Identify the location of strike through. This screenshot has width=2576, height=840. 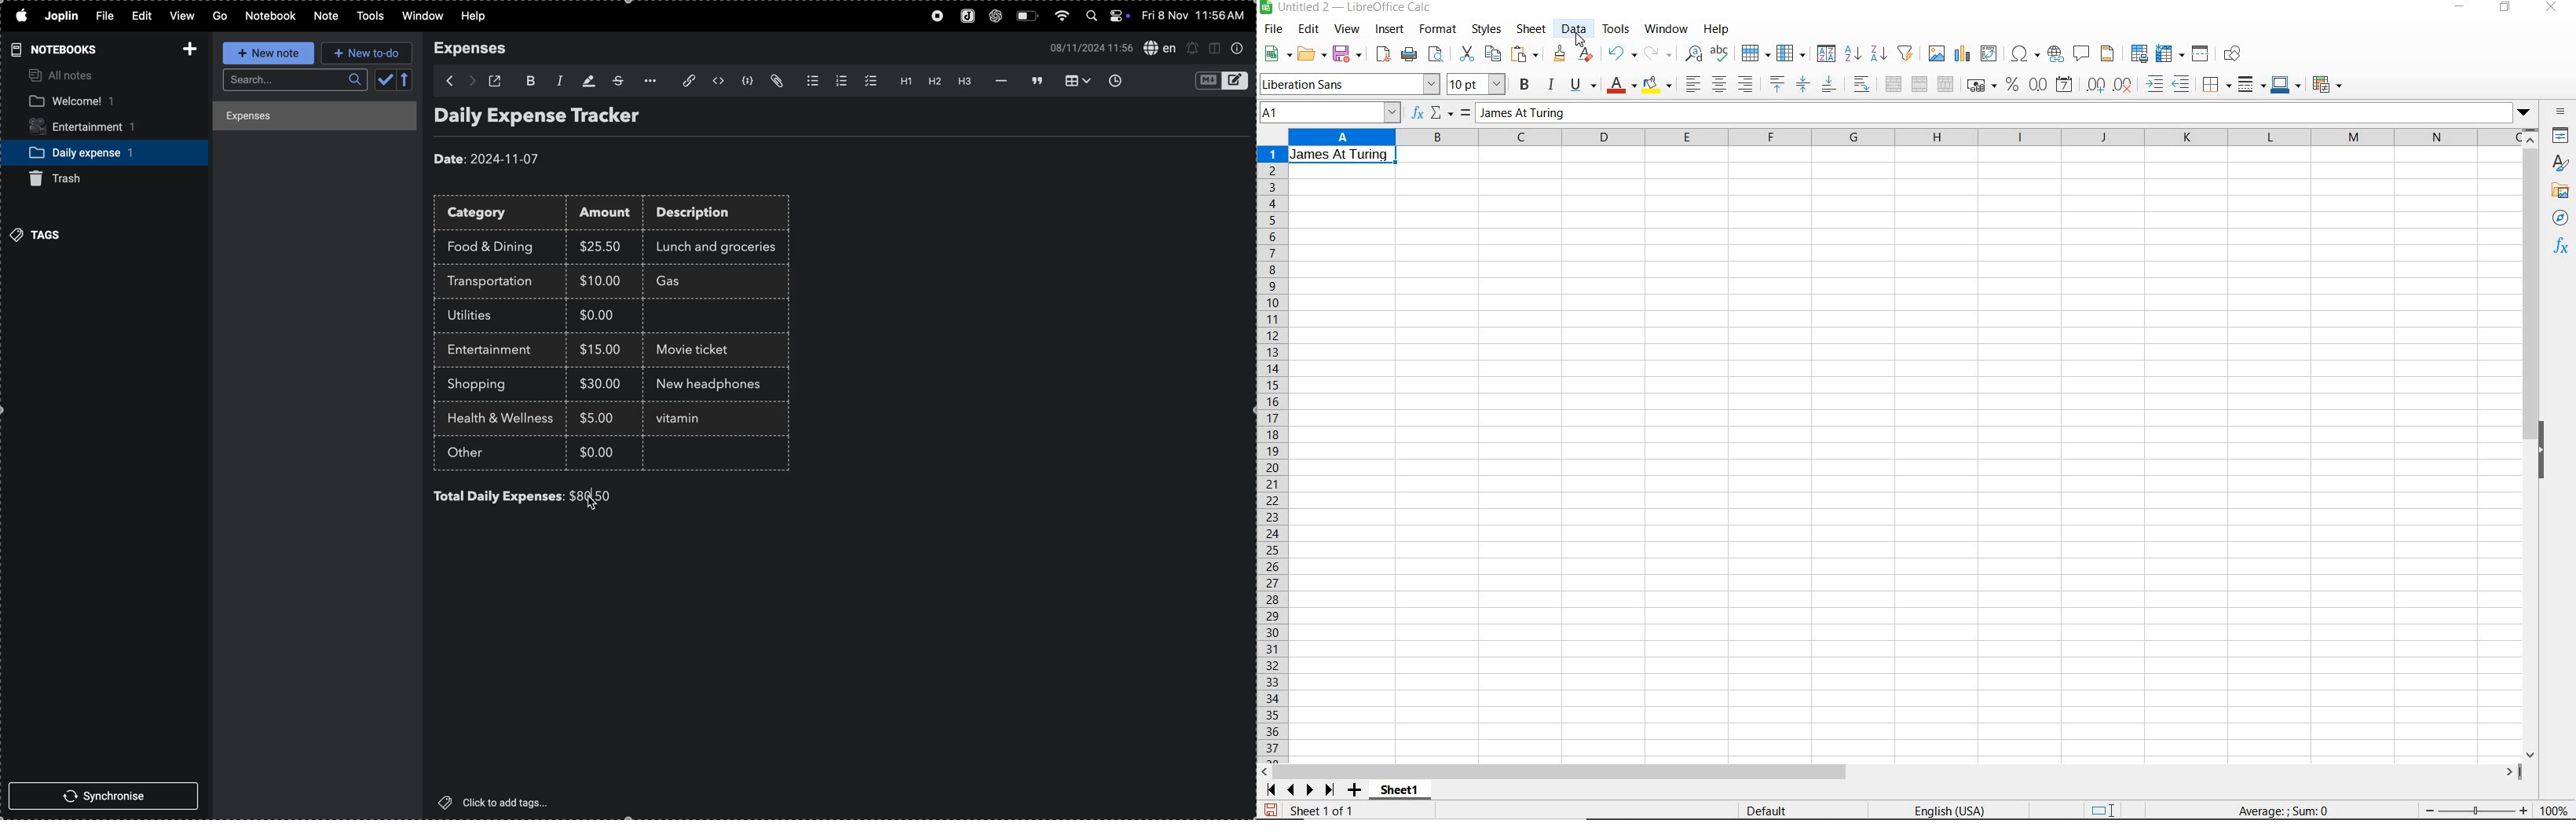
(617, 81).